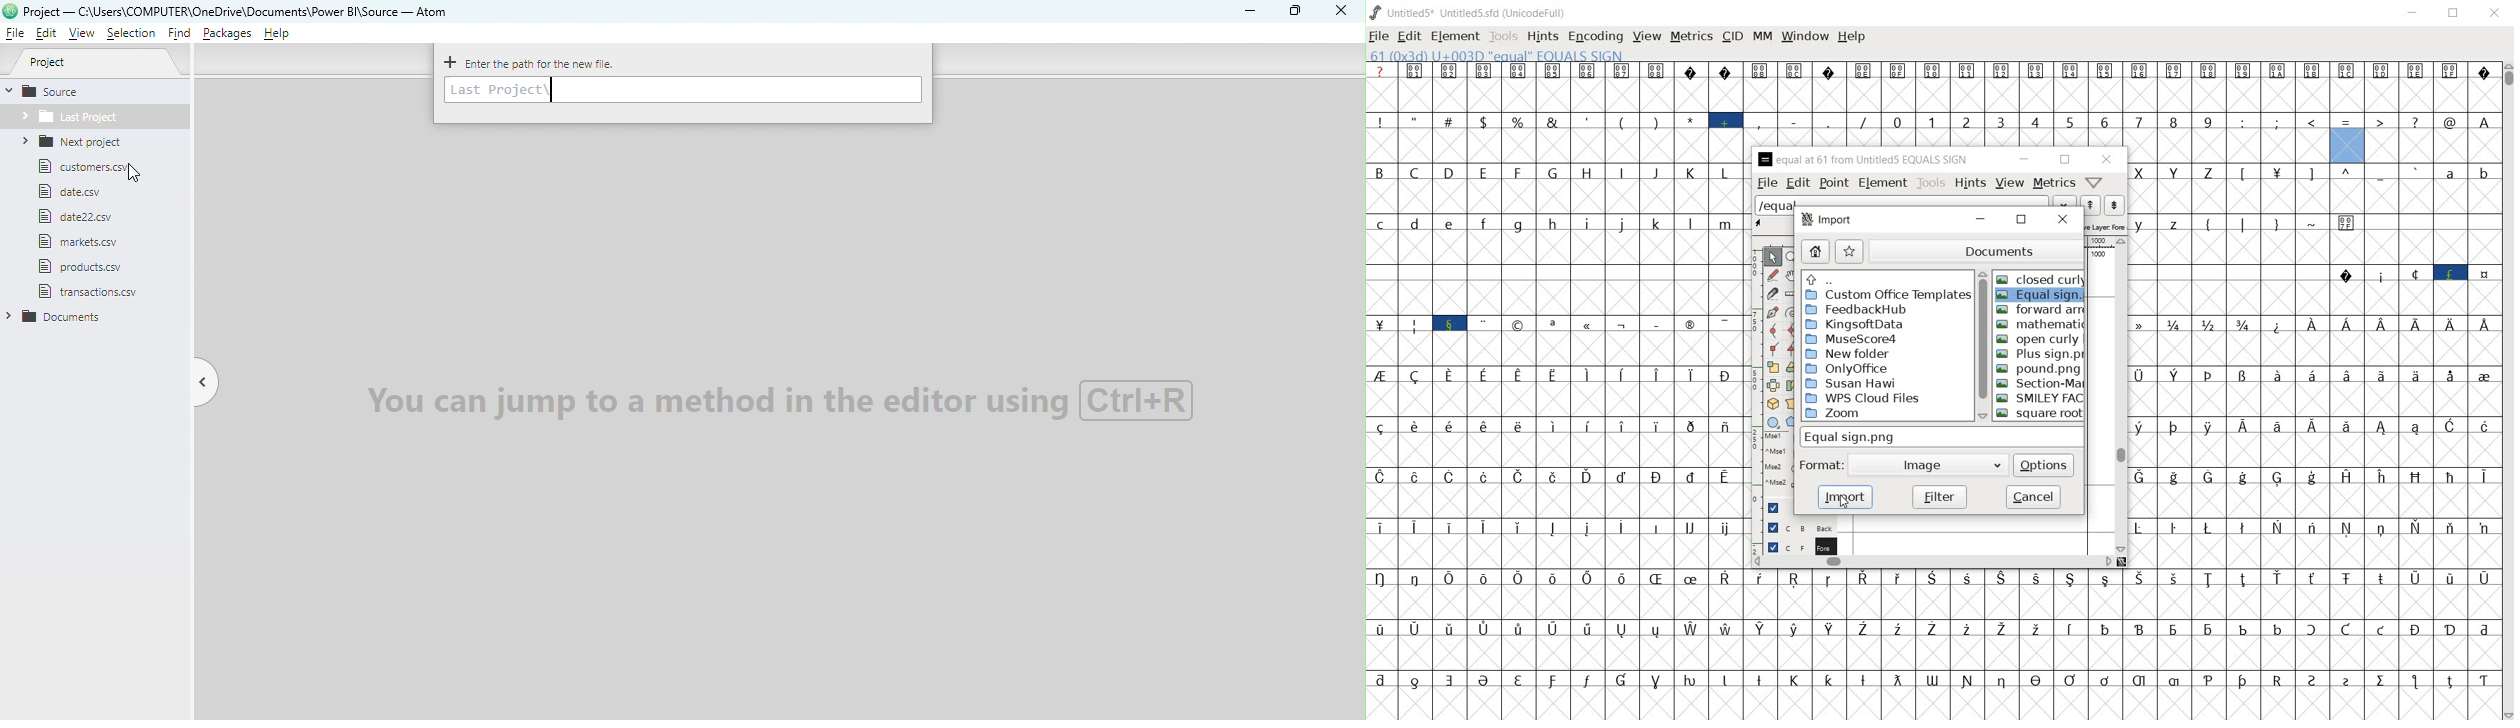 The image size is (2520, 728). What do you see at coordinates (81, 142) in the screenshot?
I see `Folder` at bounding box center [81, 142].